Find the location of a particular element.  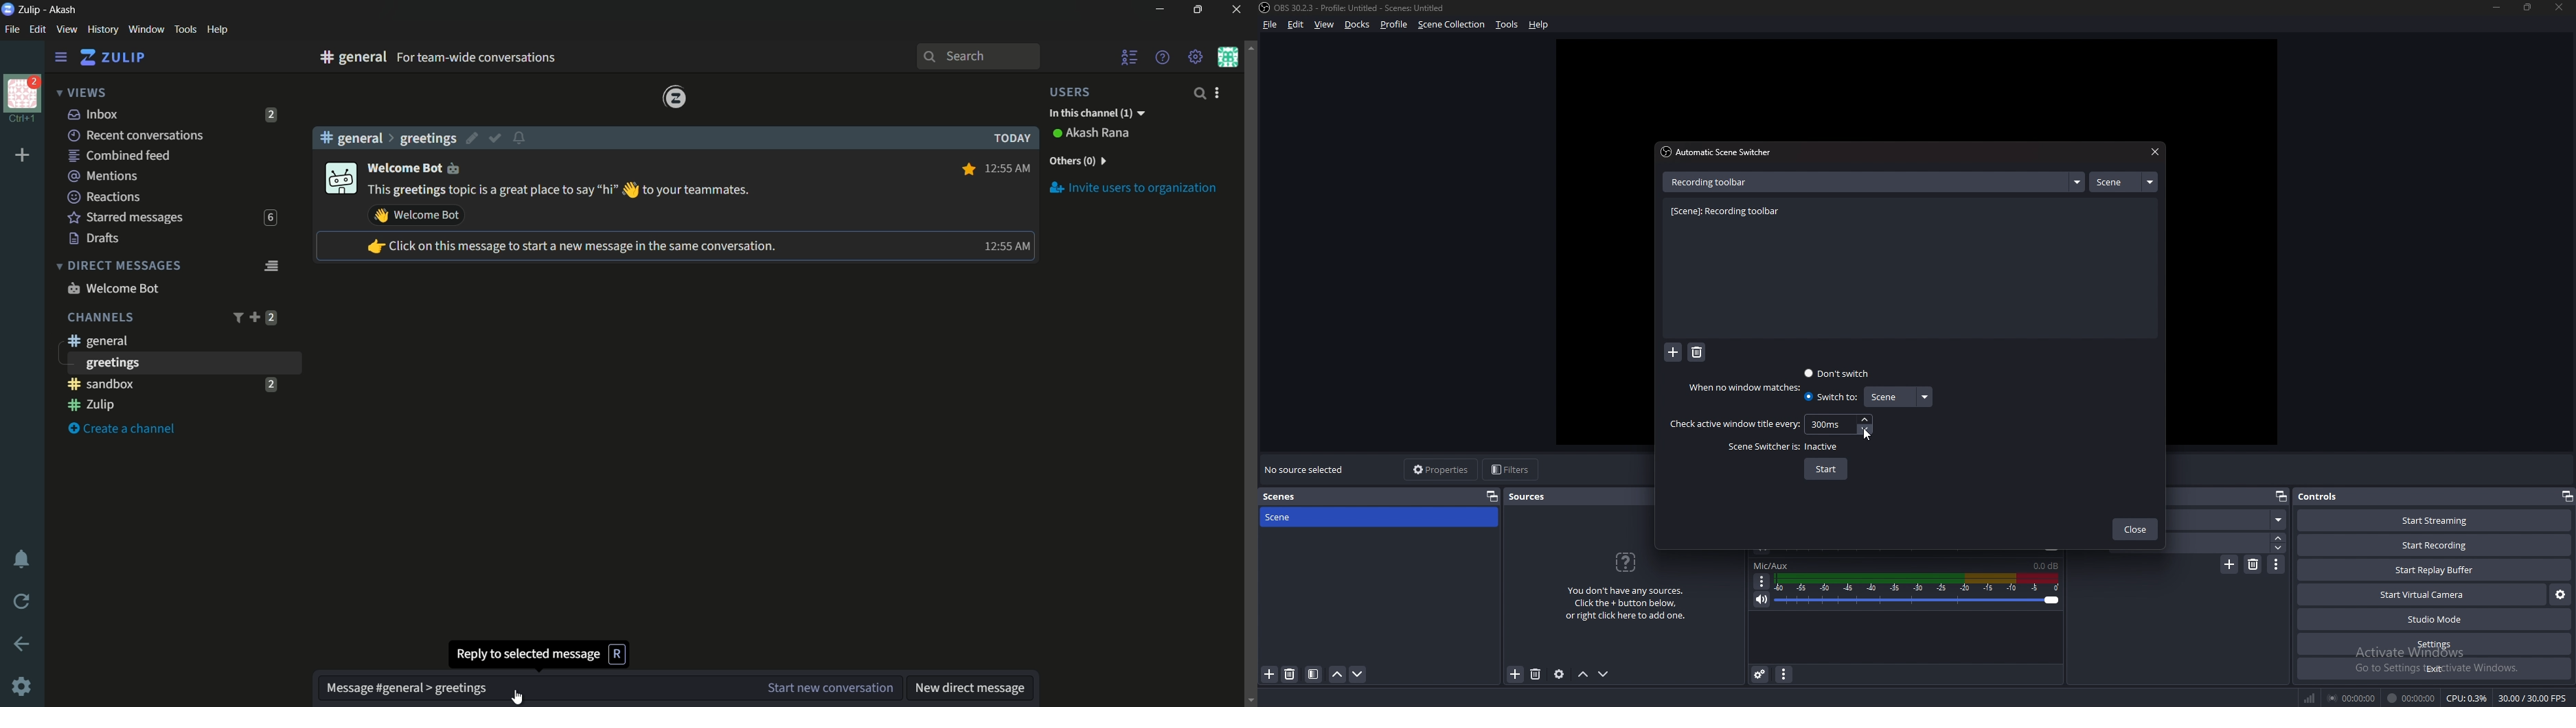

go back is located at coordinates (22, 645).